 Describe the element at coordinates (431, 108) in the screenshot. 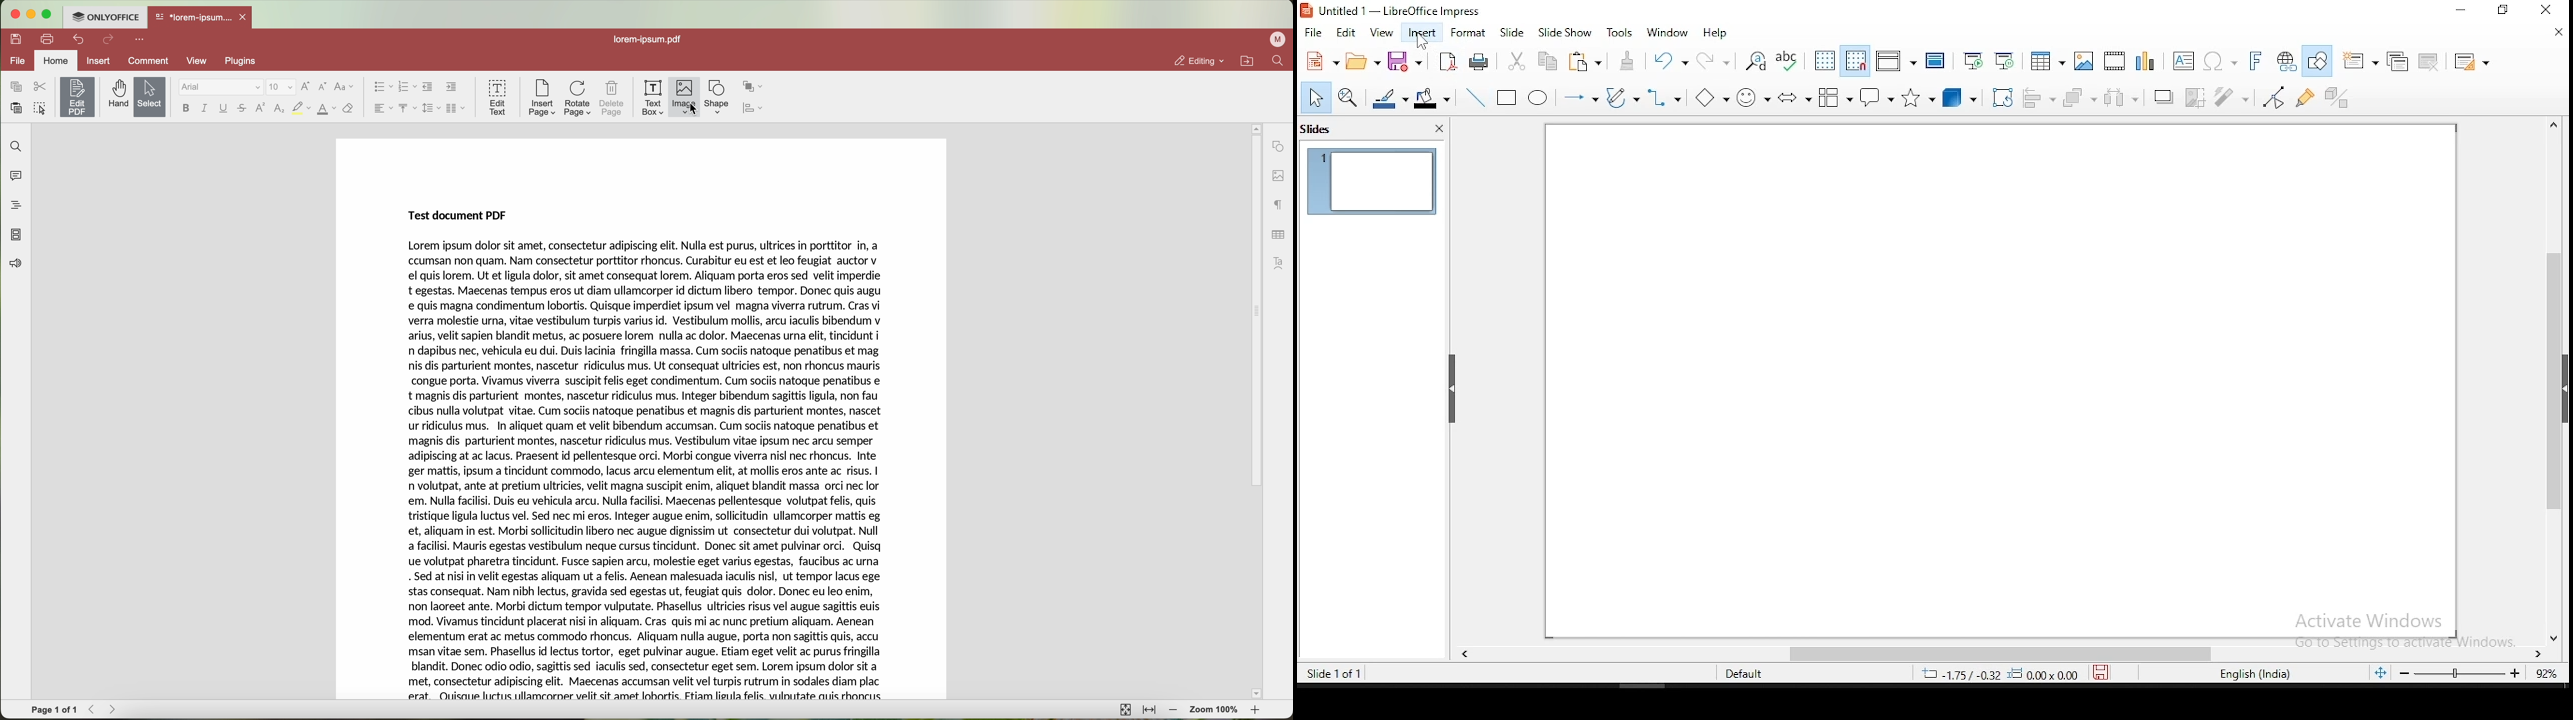

I see `line spacing` at that location.